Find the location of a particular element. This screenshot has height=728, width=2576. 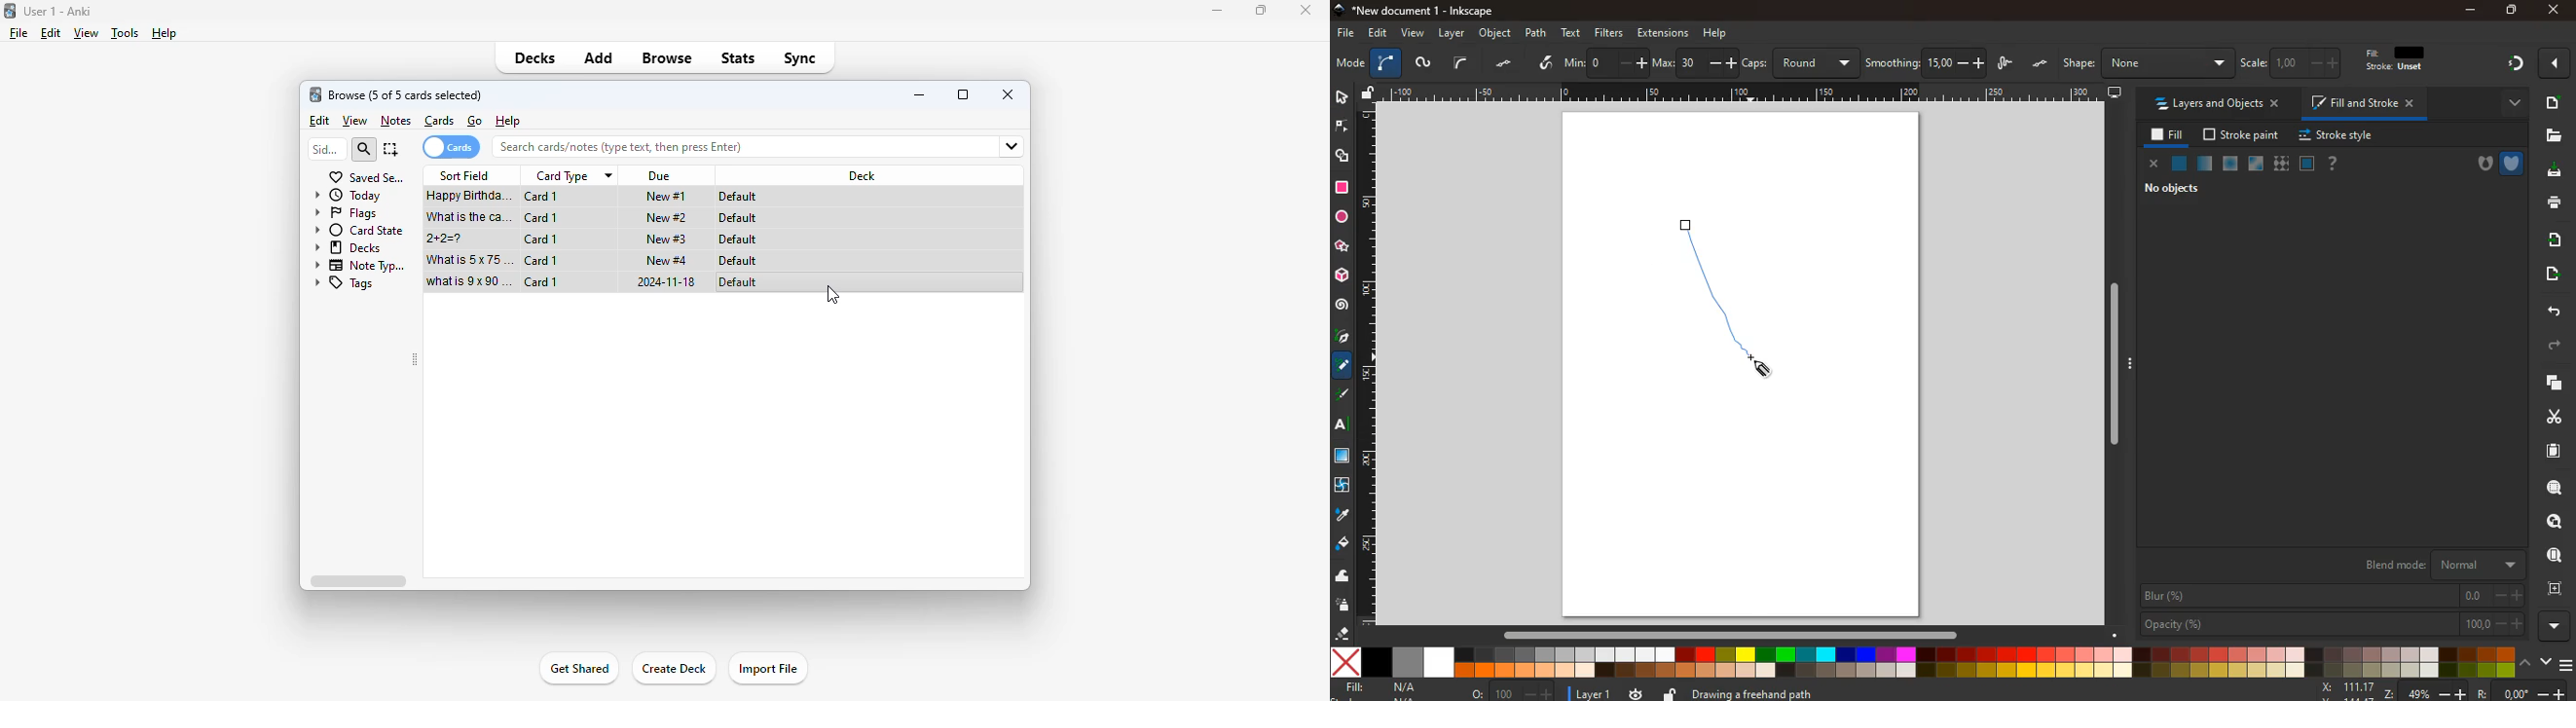

notes is located at coordinates (395, 122).